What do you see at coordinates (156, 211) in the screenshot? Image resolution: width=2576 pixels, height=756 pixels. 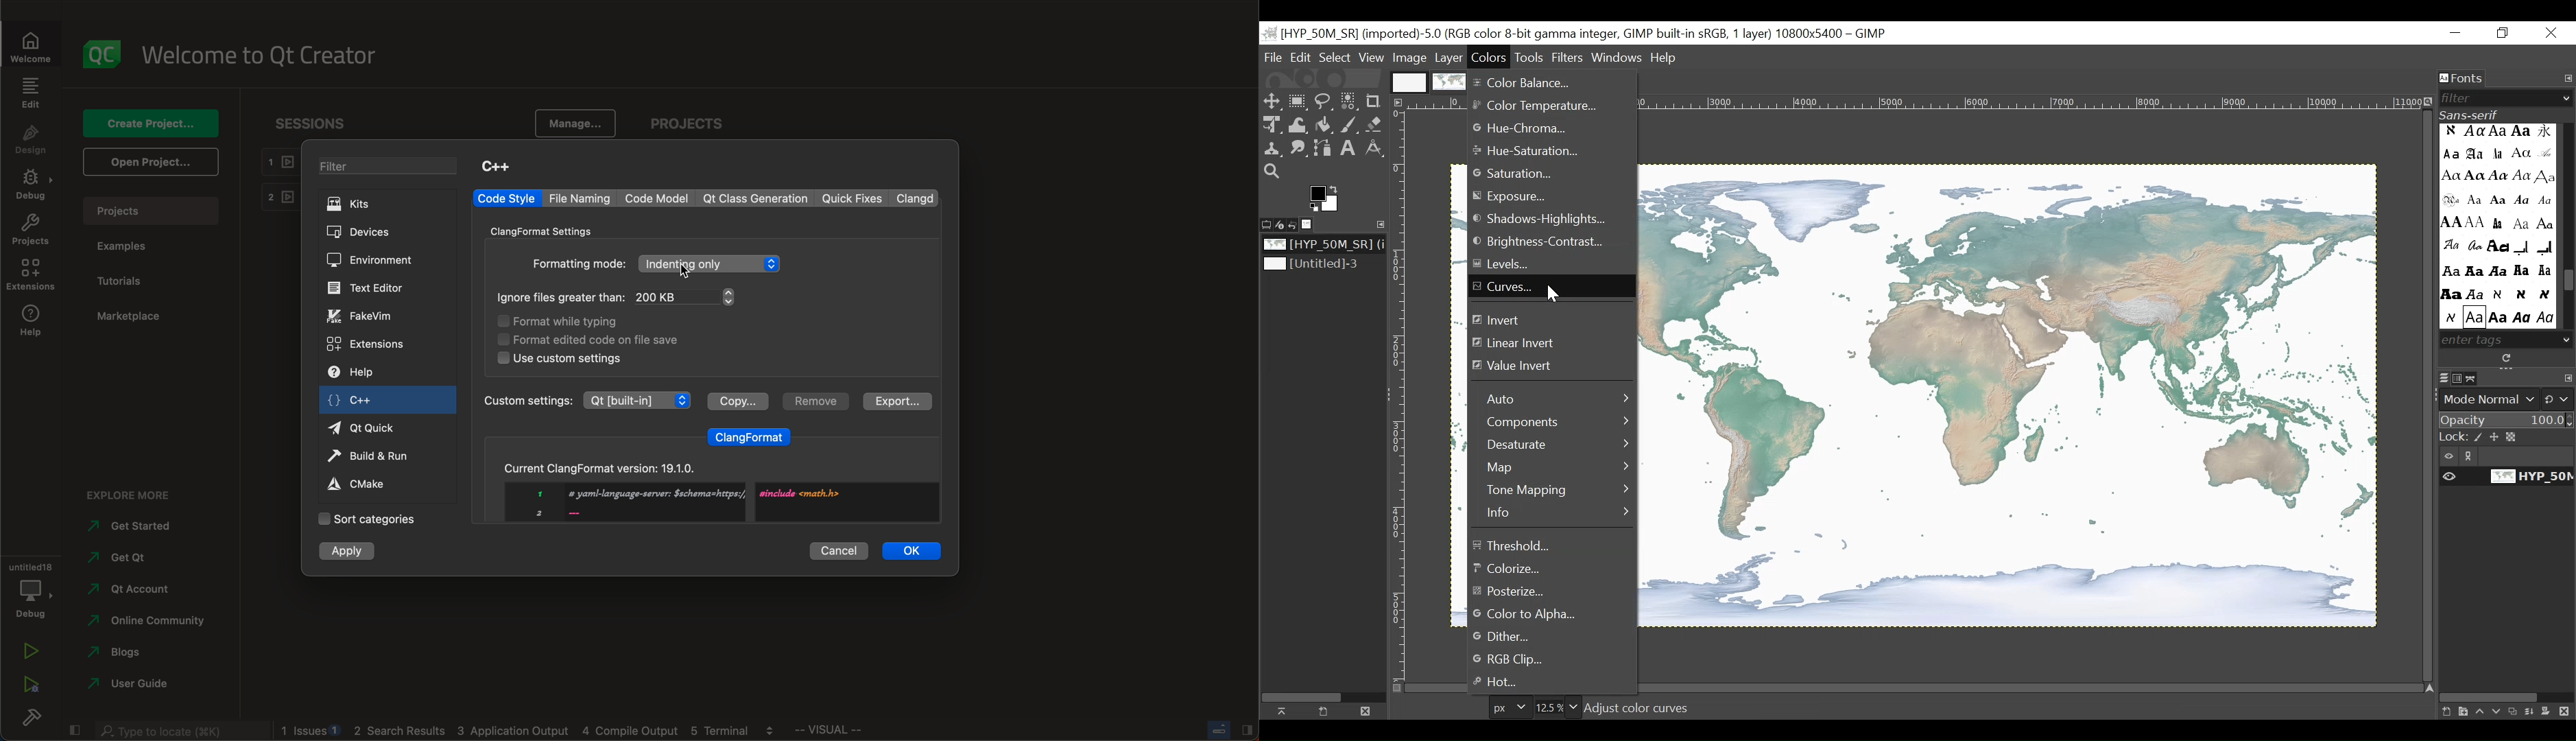 I see `projects` at bounding box center [156, 211].